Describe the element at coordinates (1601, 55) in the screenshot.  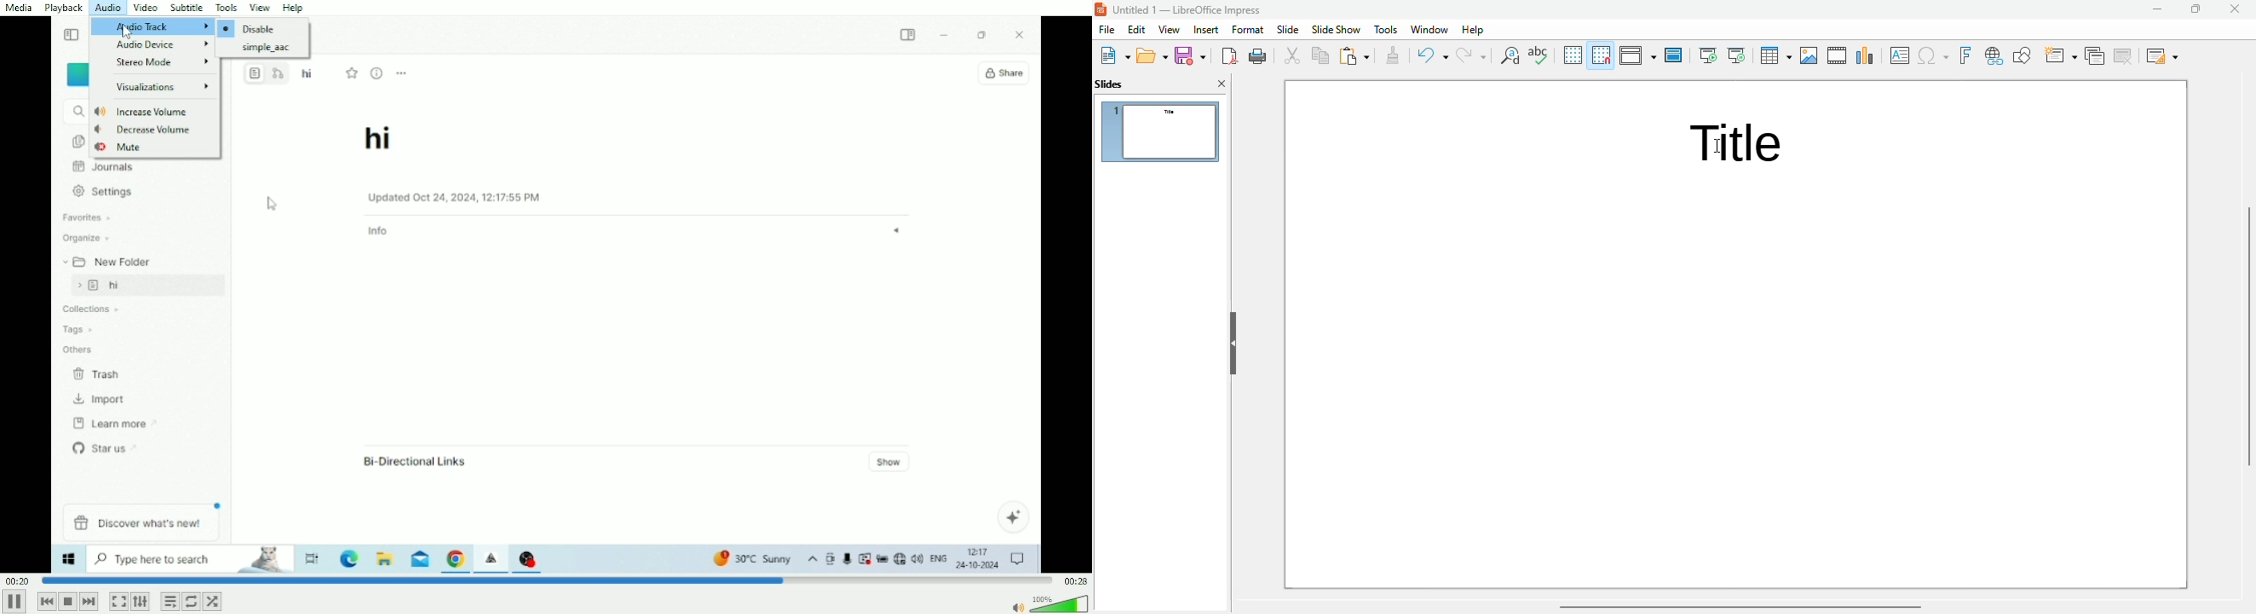
I see `snap to grid` at that location.